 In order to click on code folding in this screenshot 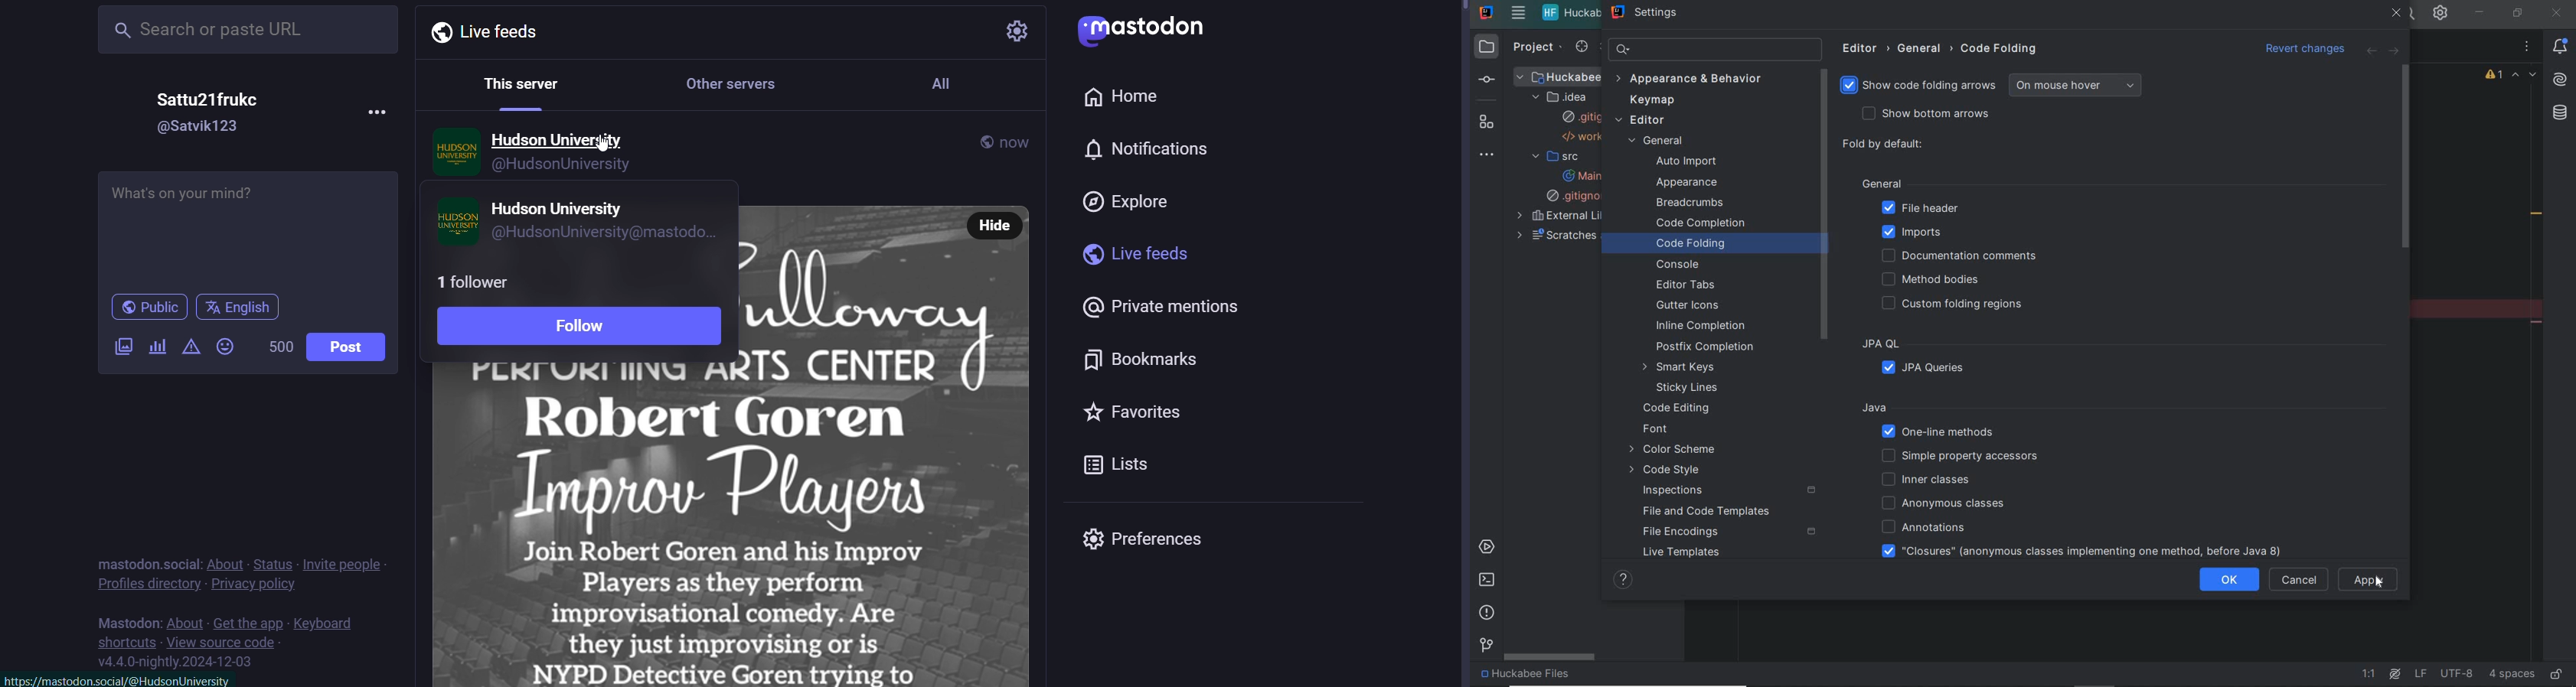, I will do `click(1691, 242)`.